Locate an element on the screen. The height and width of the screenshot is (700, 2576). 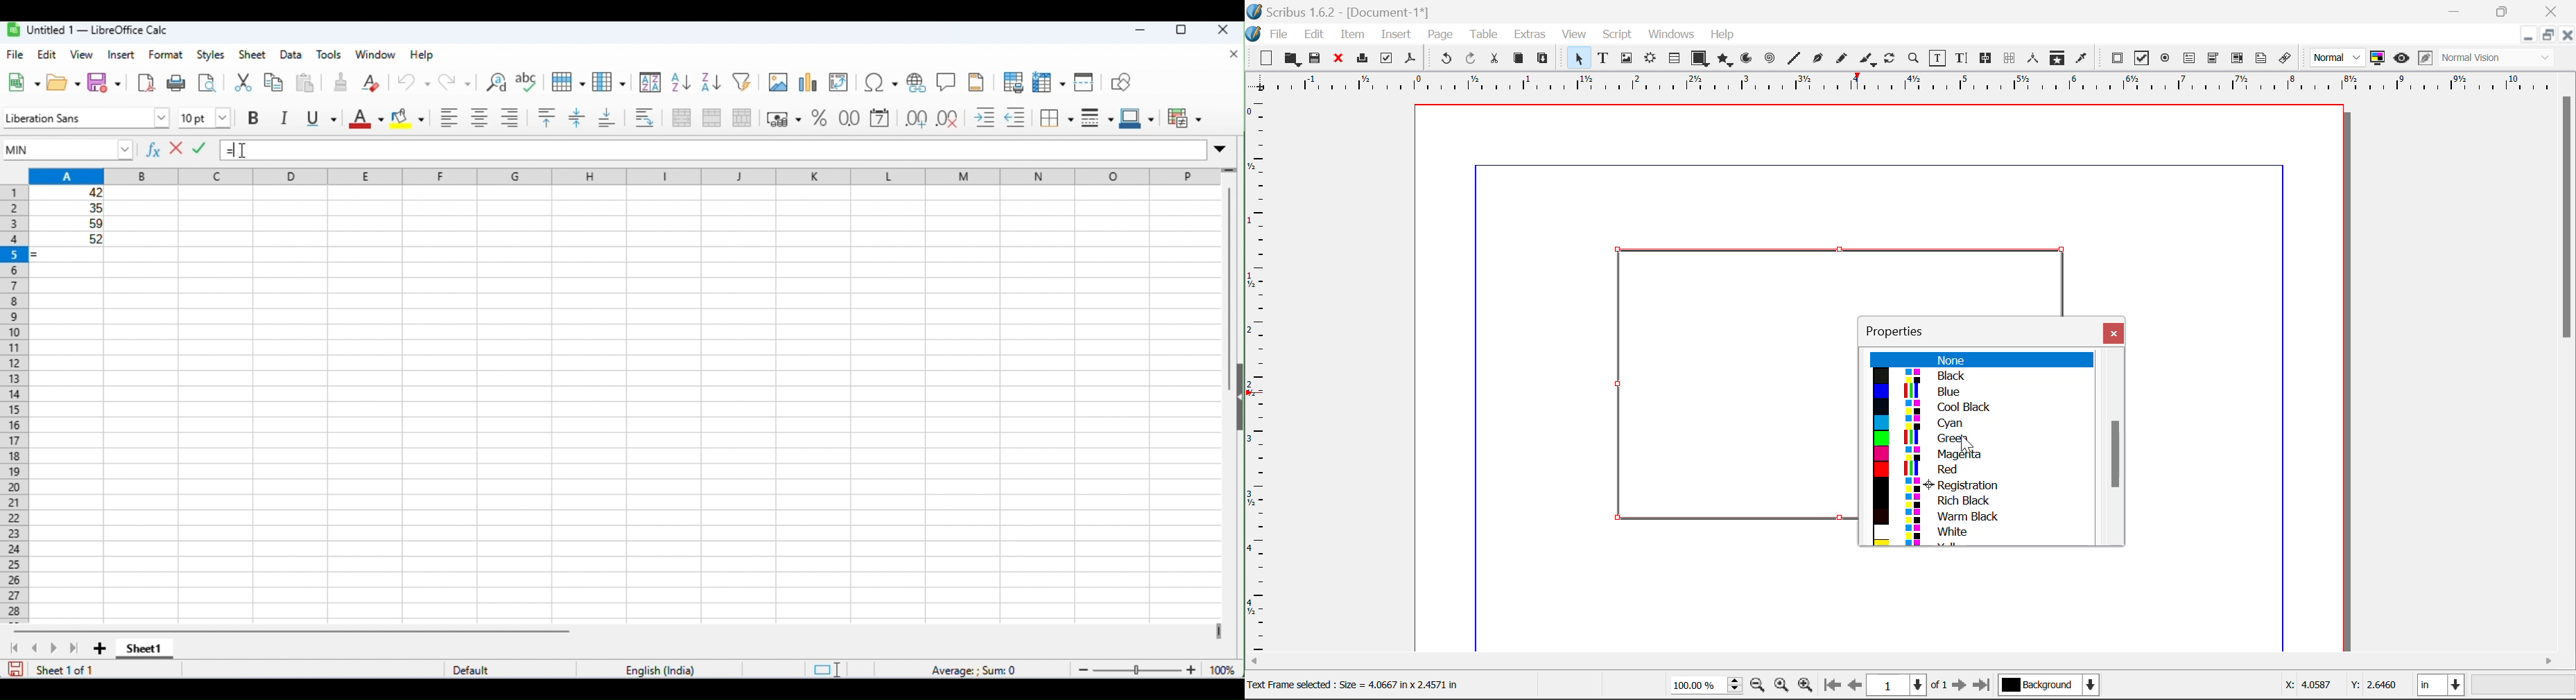
insert special characters is located at coordinates (881, 82).